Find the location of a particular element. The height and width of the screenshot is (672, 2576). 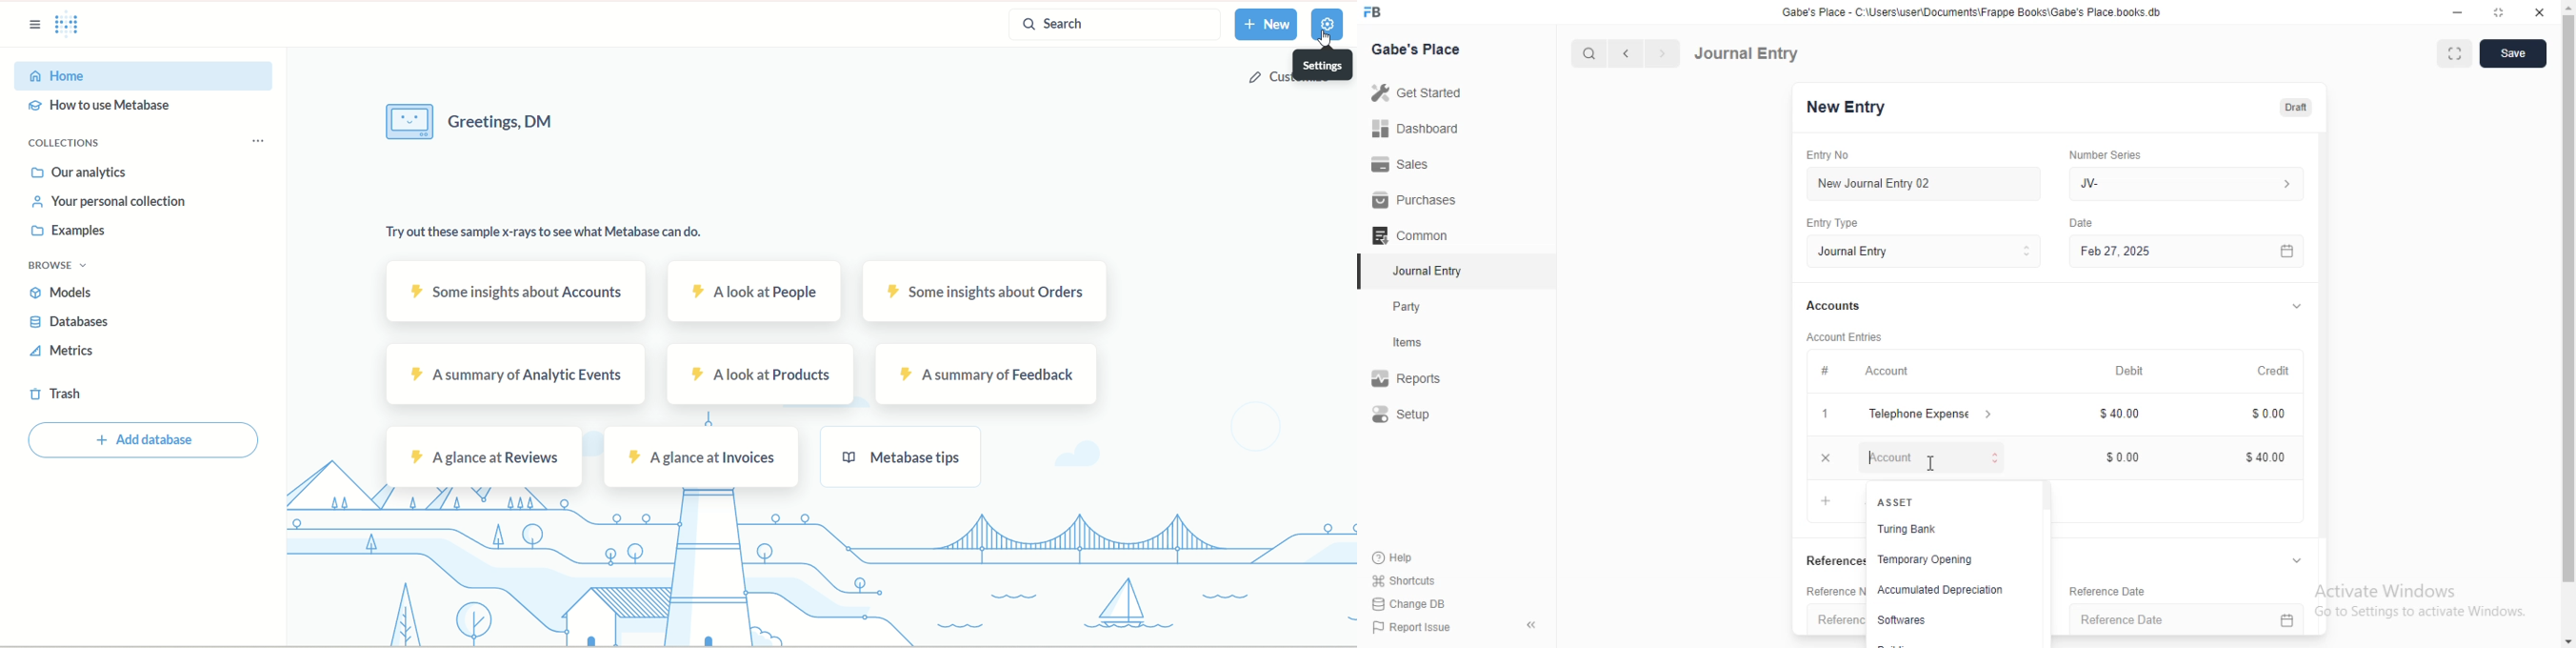

Minimize is located at coordinates (2458, 11).